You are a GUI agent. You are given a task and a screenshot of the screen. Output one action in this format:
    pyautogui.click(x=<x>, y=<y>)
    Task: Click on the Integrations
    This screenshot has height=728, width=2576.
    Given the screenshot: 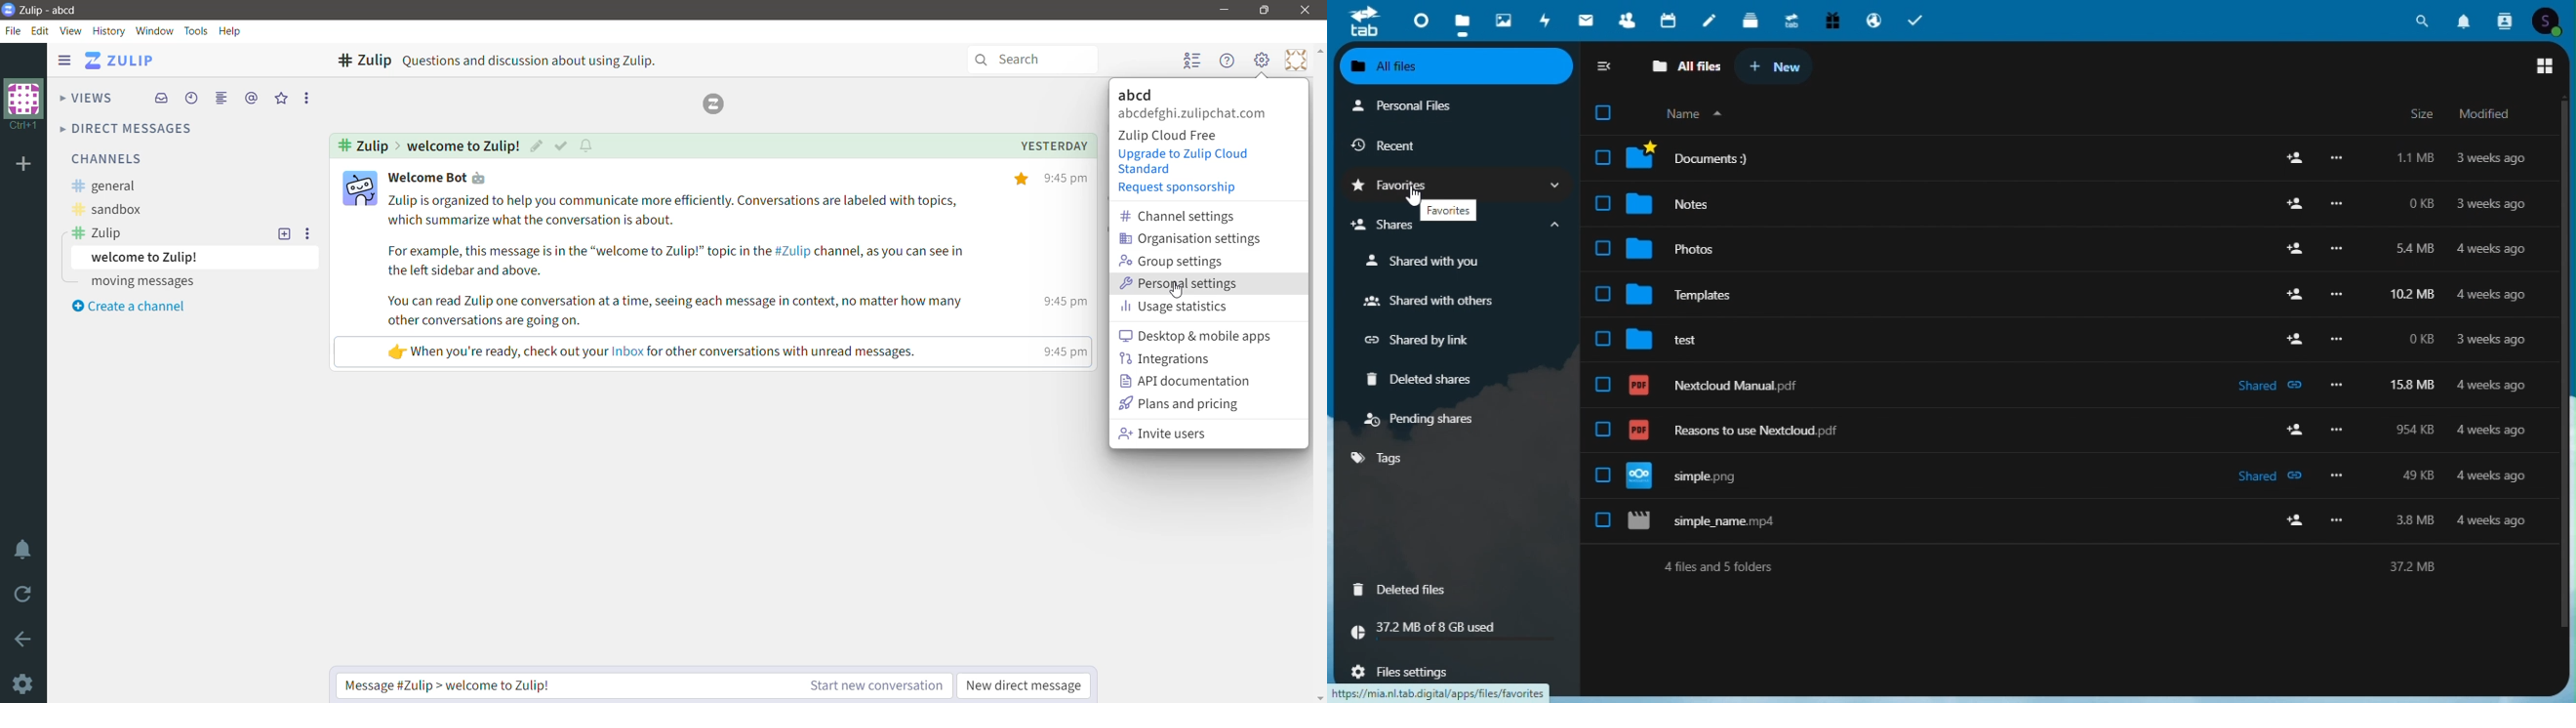 What is the action you would take?
    pyautogui.click(x=1175, y=358)
    